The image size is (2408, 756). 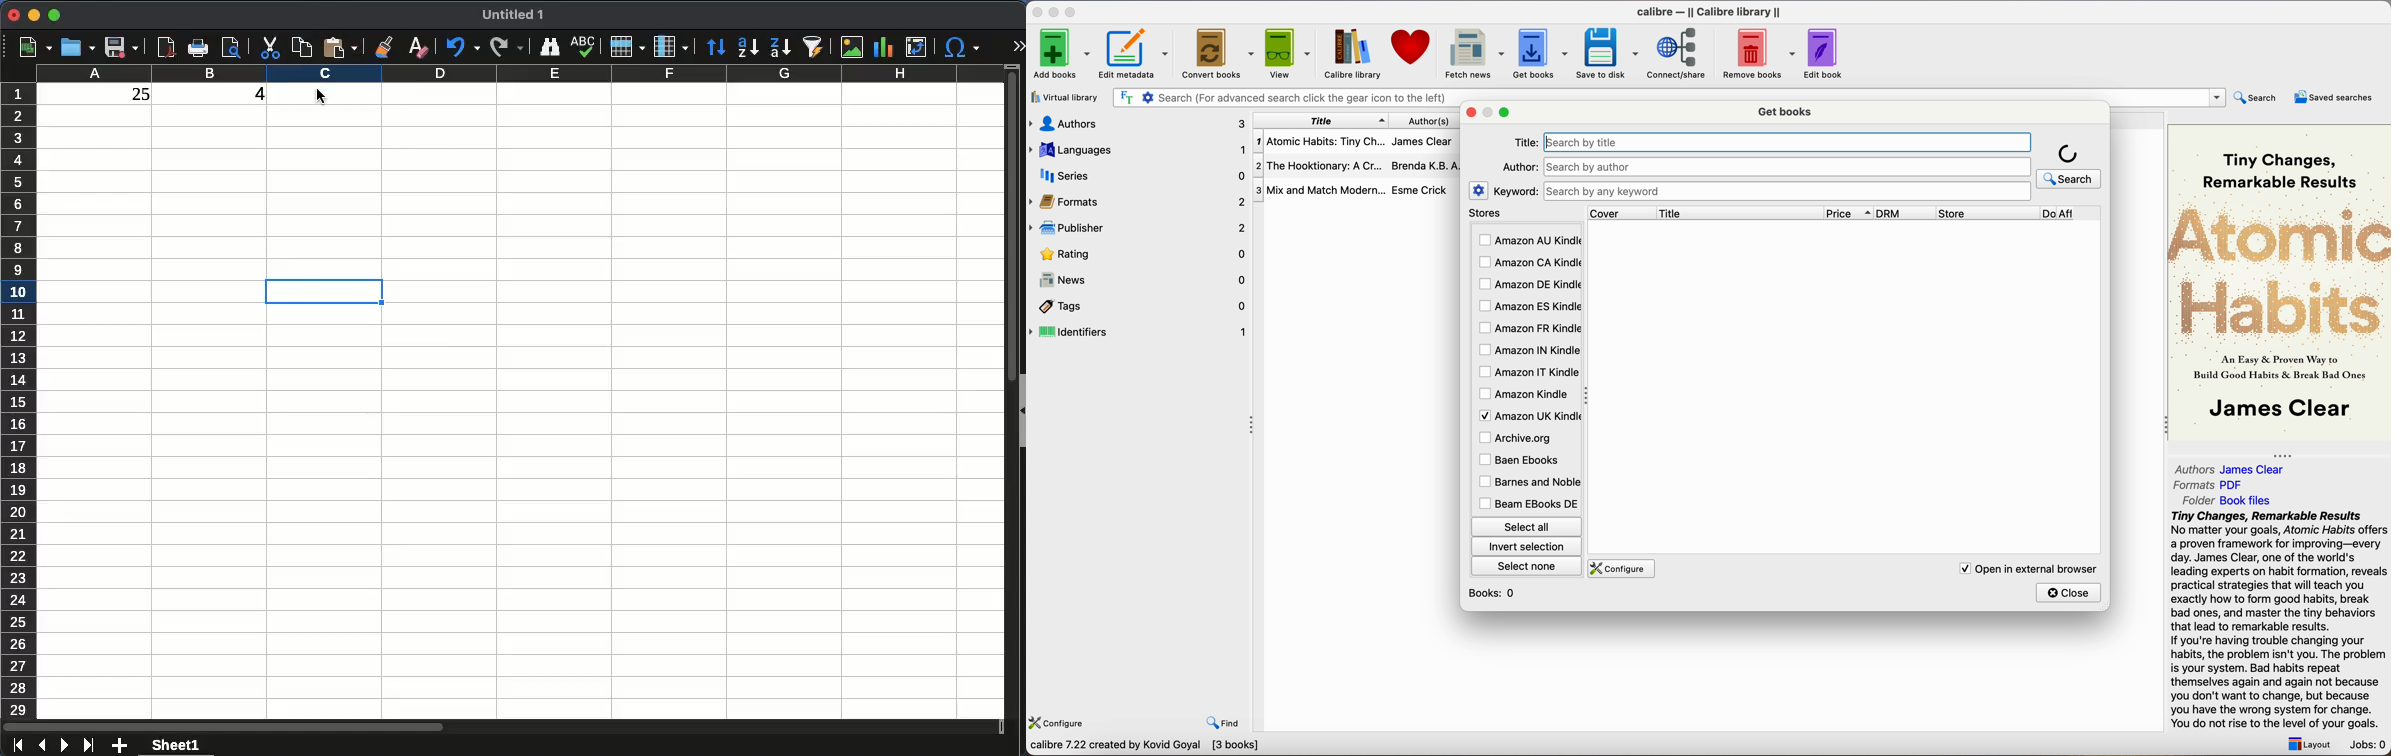 I want to click on Jobs: 0, so click(x=2369, y=746).